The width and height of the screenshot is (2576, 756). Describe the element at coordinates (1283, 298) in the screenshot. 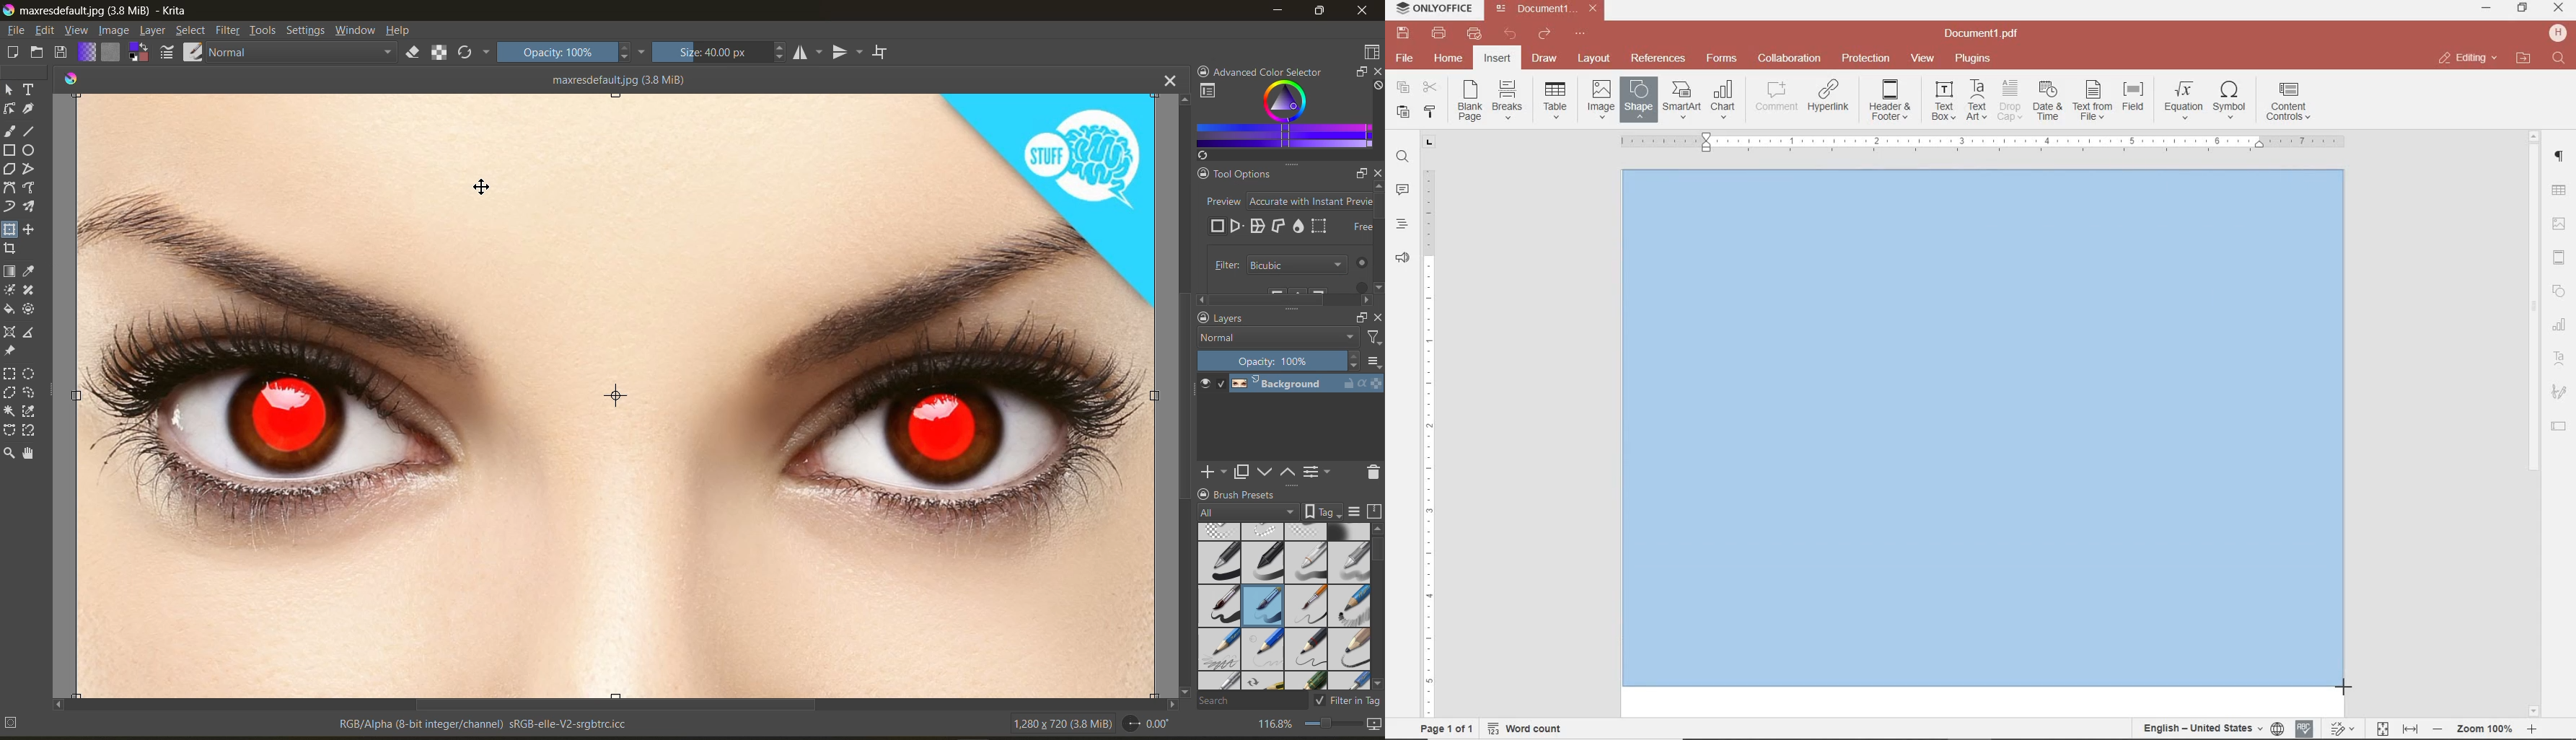

I see `Scroll bar` at that location.